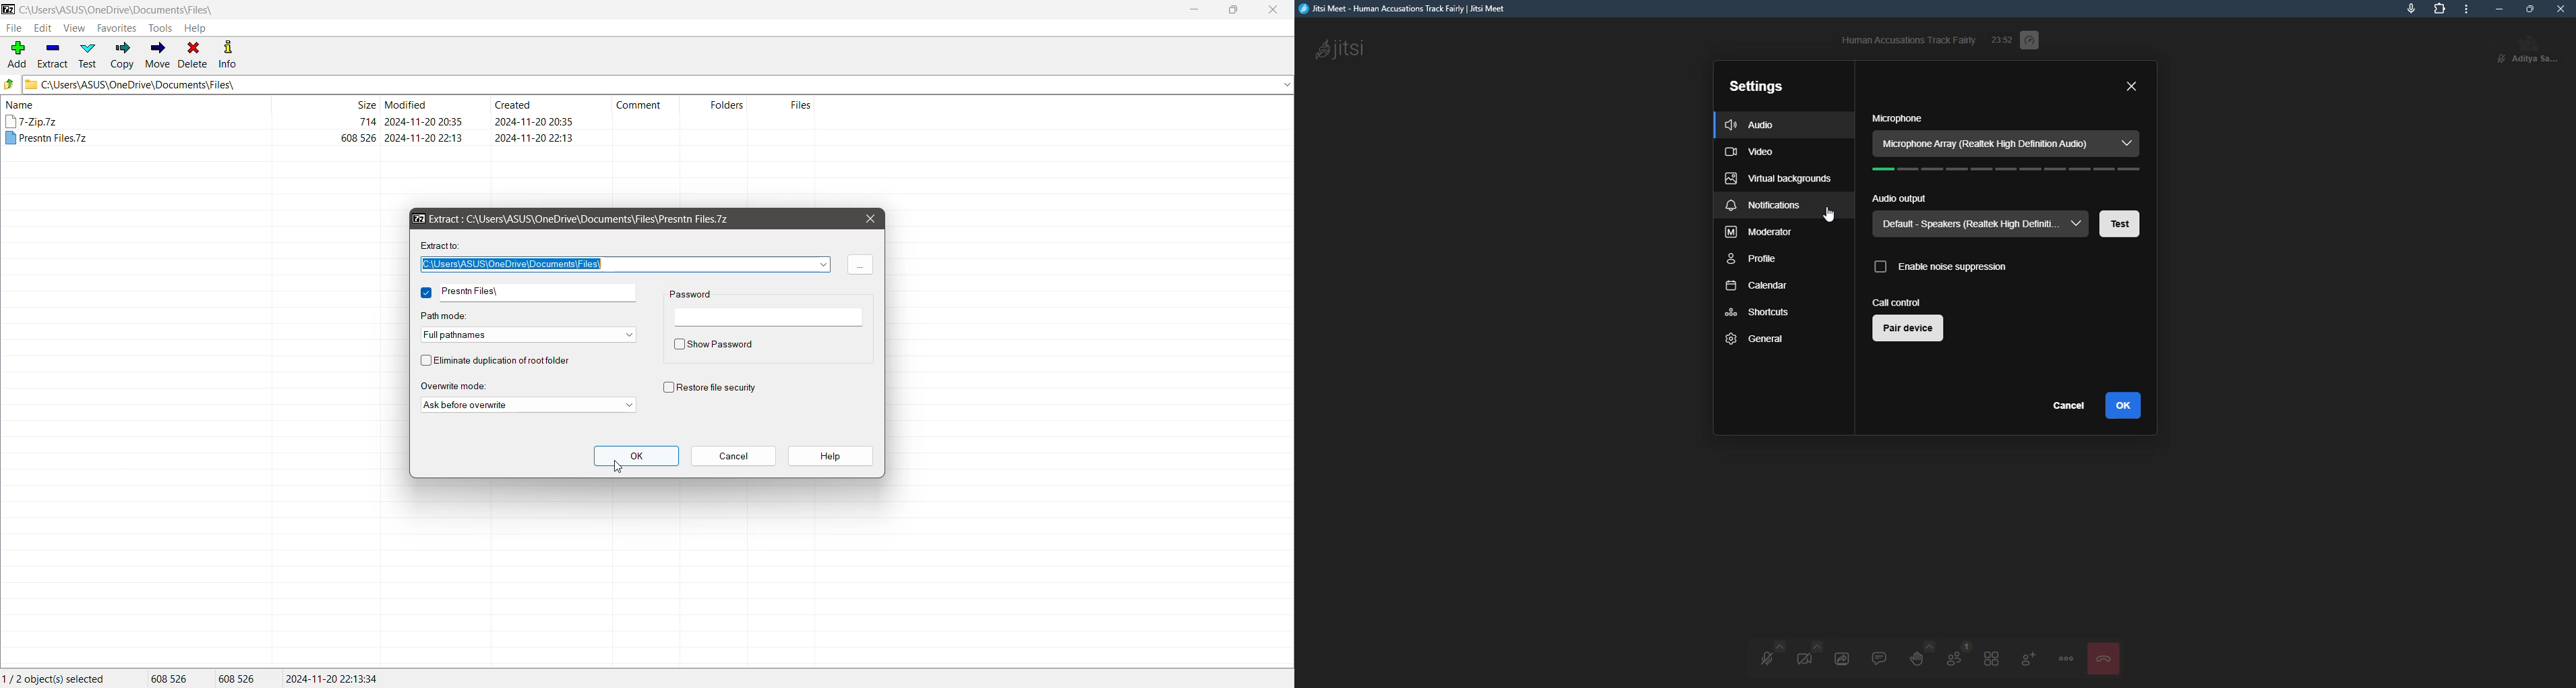 The width and height of the screenshot is (2576, 700). What do you see at coordinates (2033, 41) in the screenshot?
I see `performance setting` at bounding box center [2033, 41].